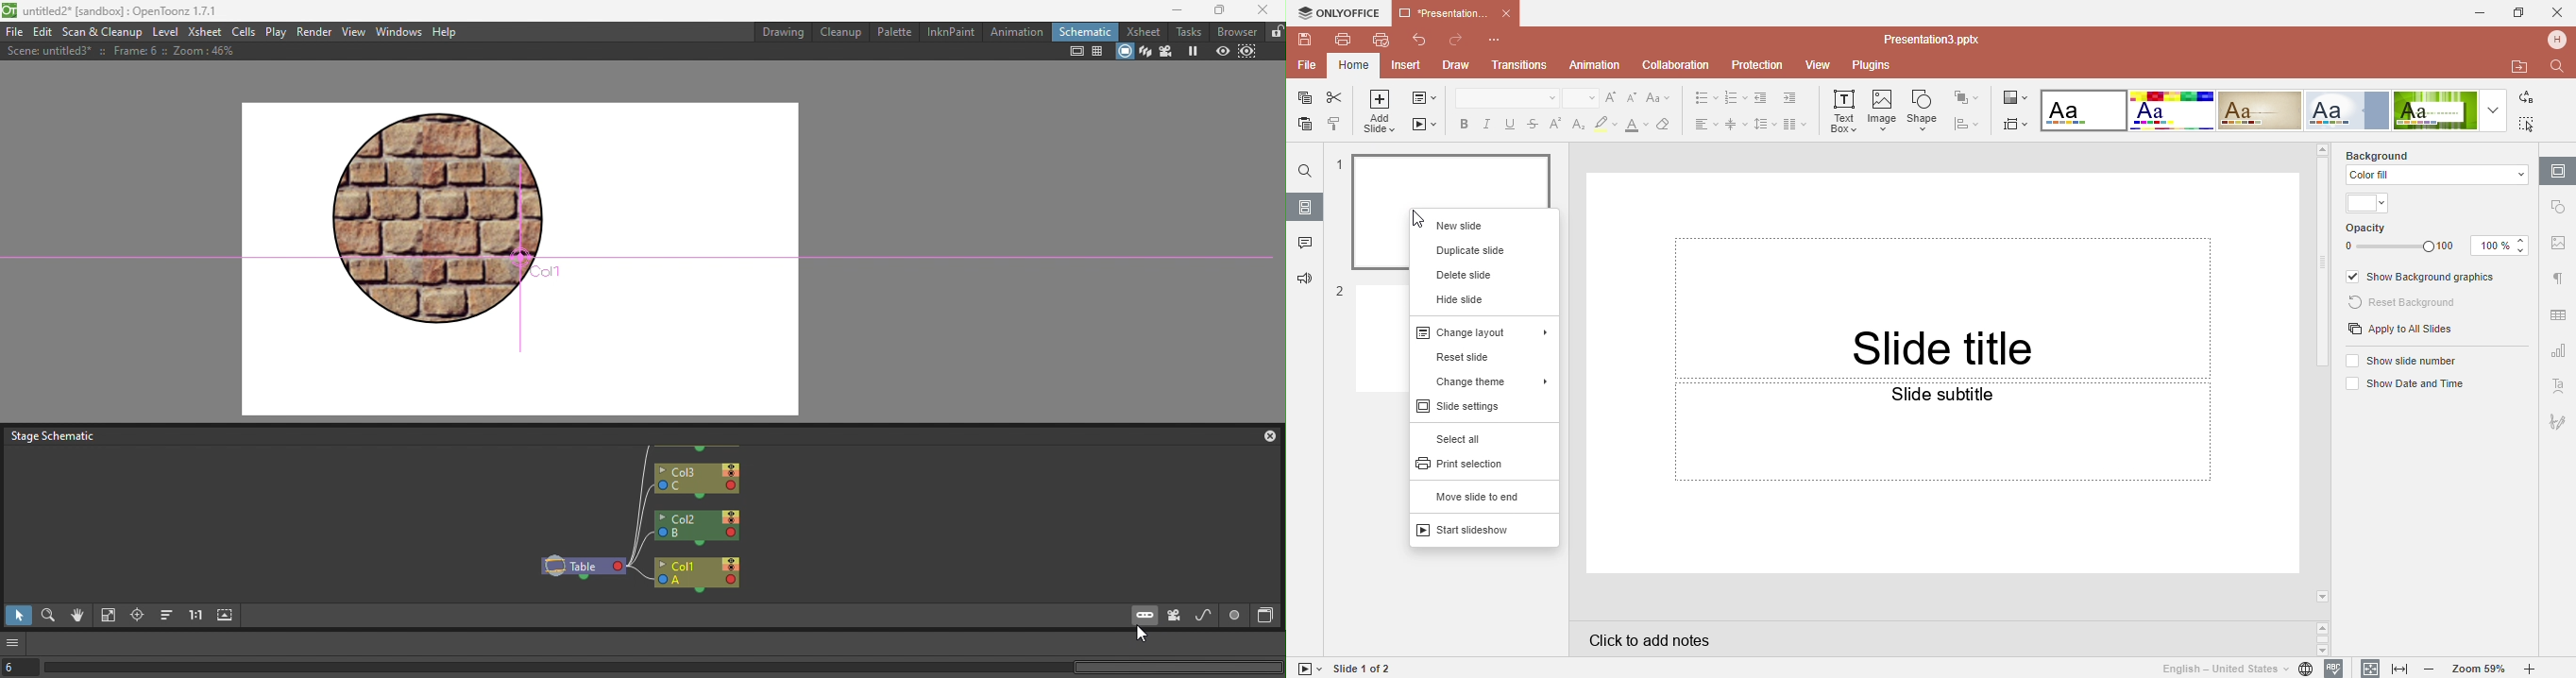 The height and width of the screenshot is (700, 2576). Describe the element at coordinates (1766, 124) in the screenshot. I see `Line spacing` at that location.